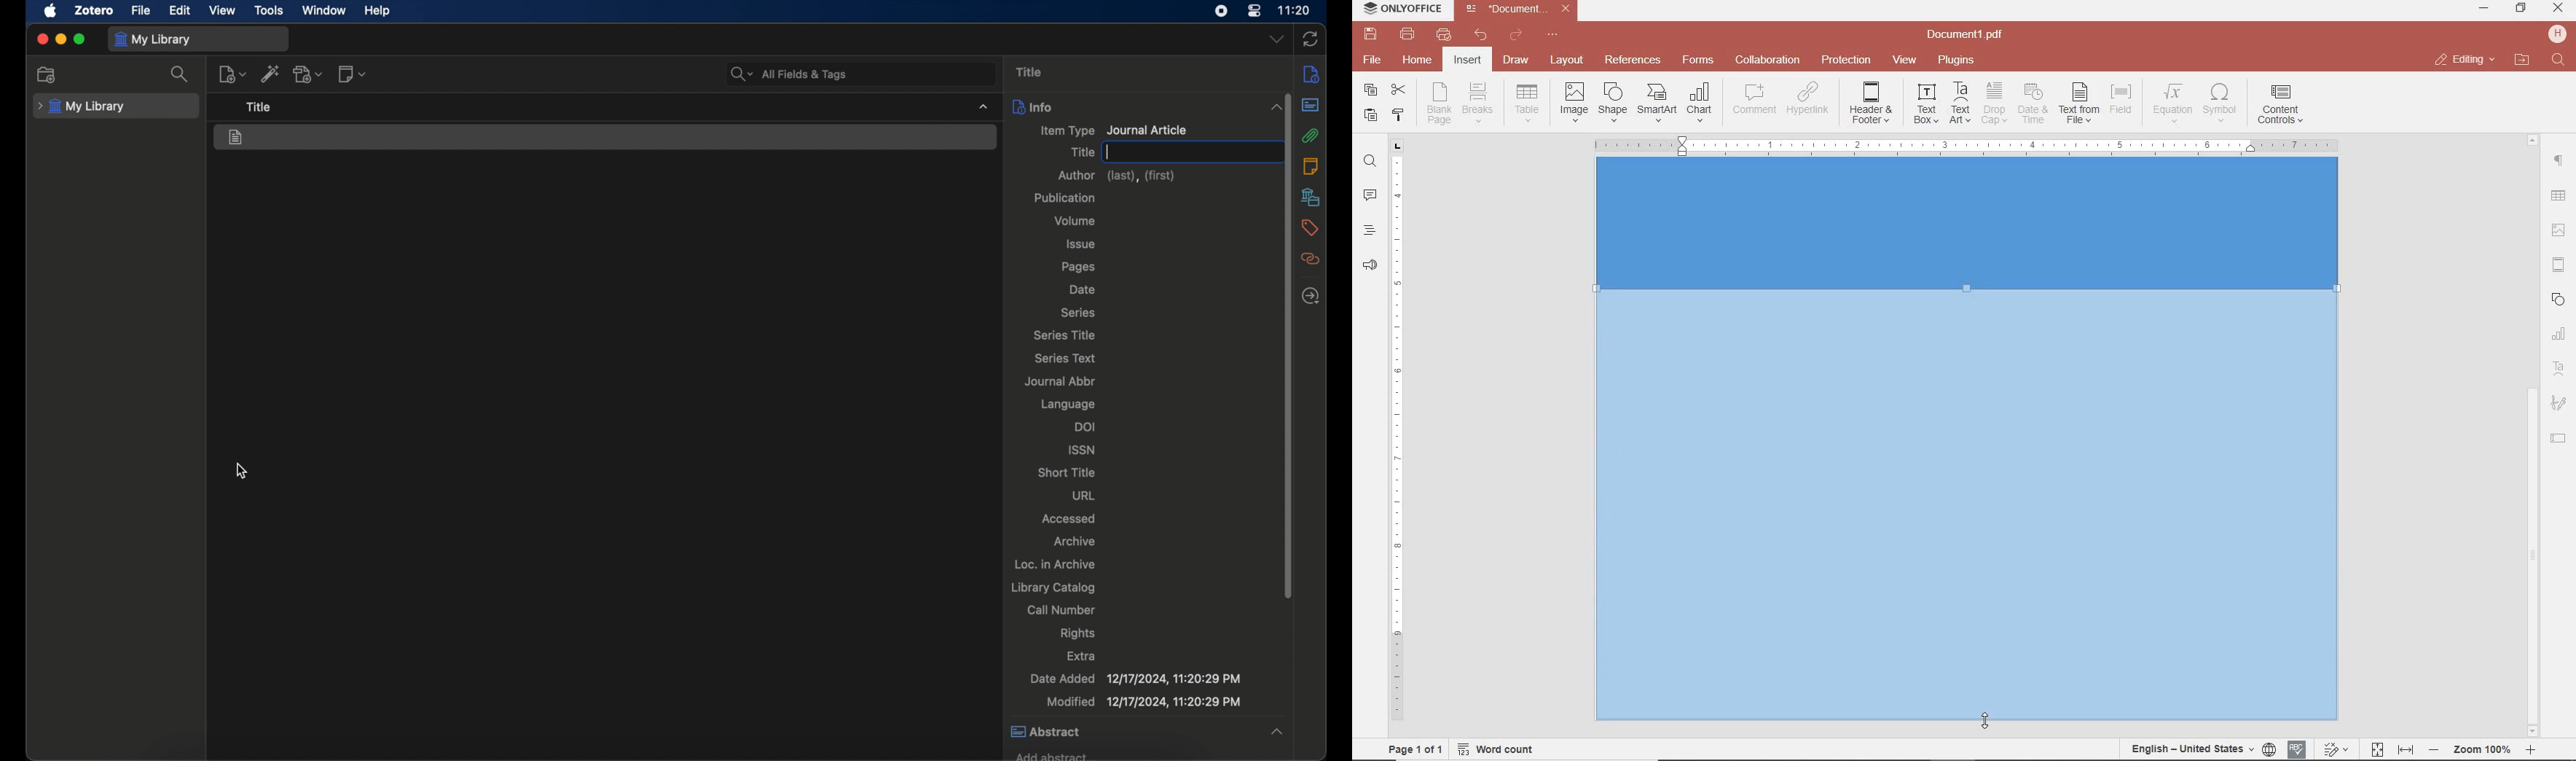 This screenshot has height=784, width=2576. Describe the element at coordinates (2559, 404) in the screenshot. I see `SIGNATURE` at that location.